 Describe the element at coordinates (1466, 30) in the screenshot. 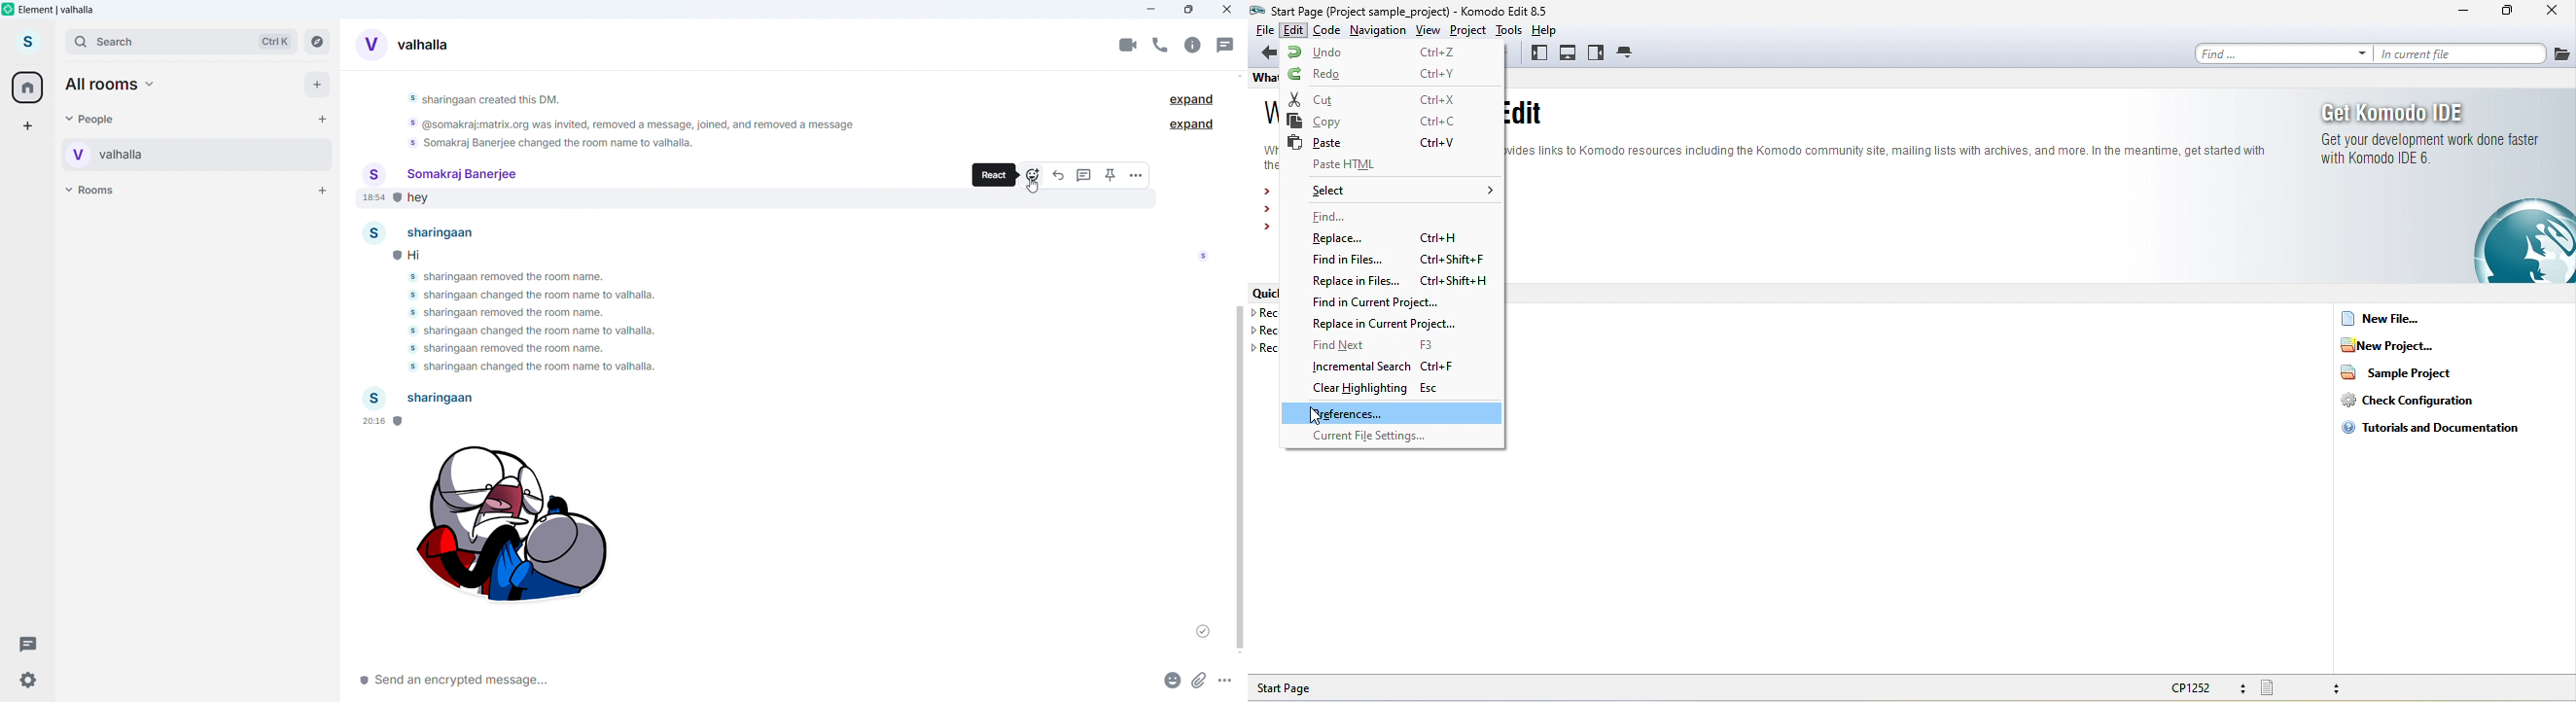

I see `project` at that location.